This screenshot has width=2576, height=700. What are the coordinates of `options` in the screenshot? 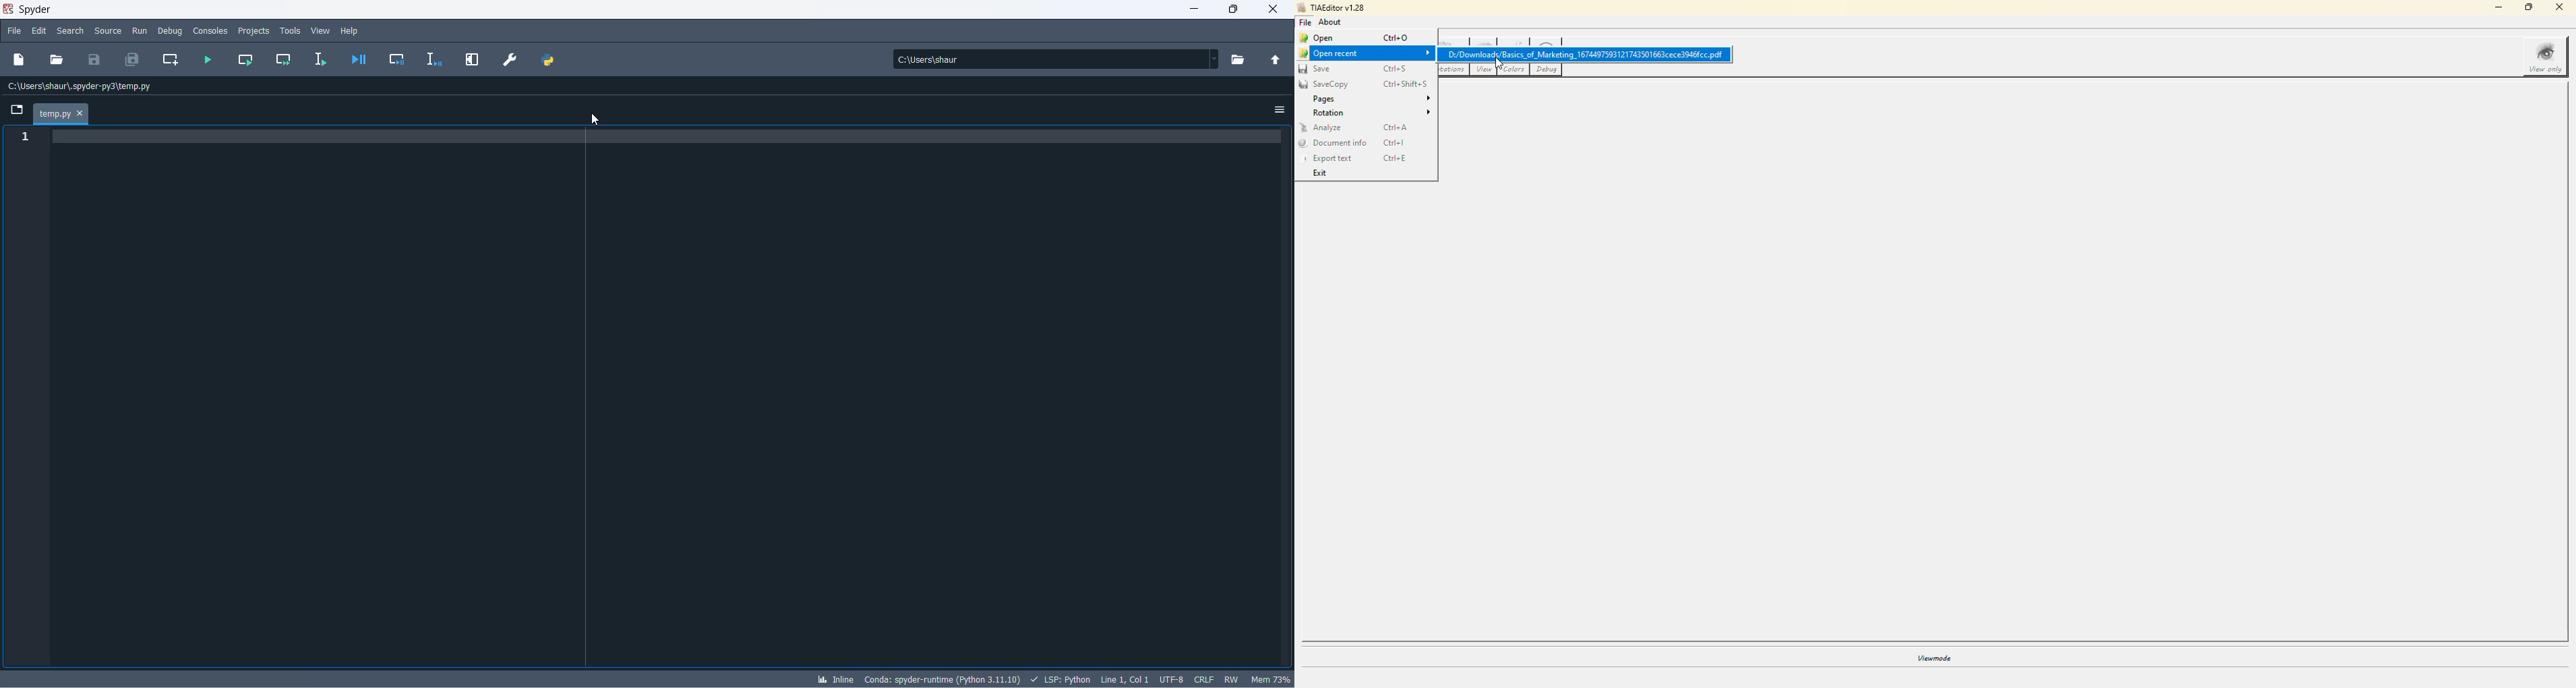 It's located at (1279, 110).